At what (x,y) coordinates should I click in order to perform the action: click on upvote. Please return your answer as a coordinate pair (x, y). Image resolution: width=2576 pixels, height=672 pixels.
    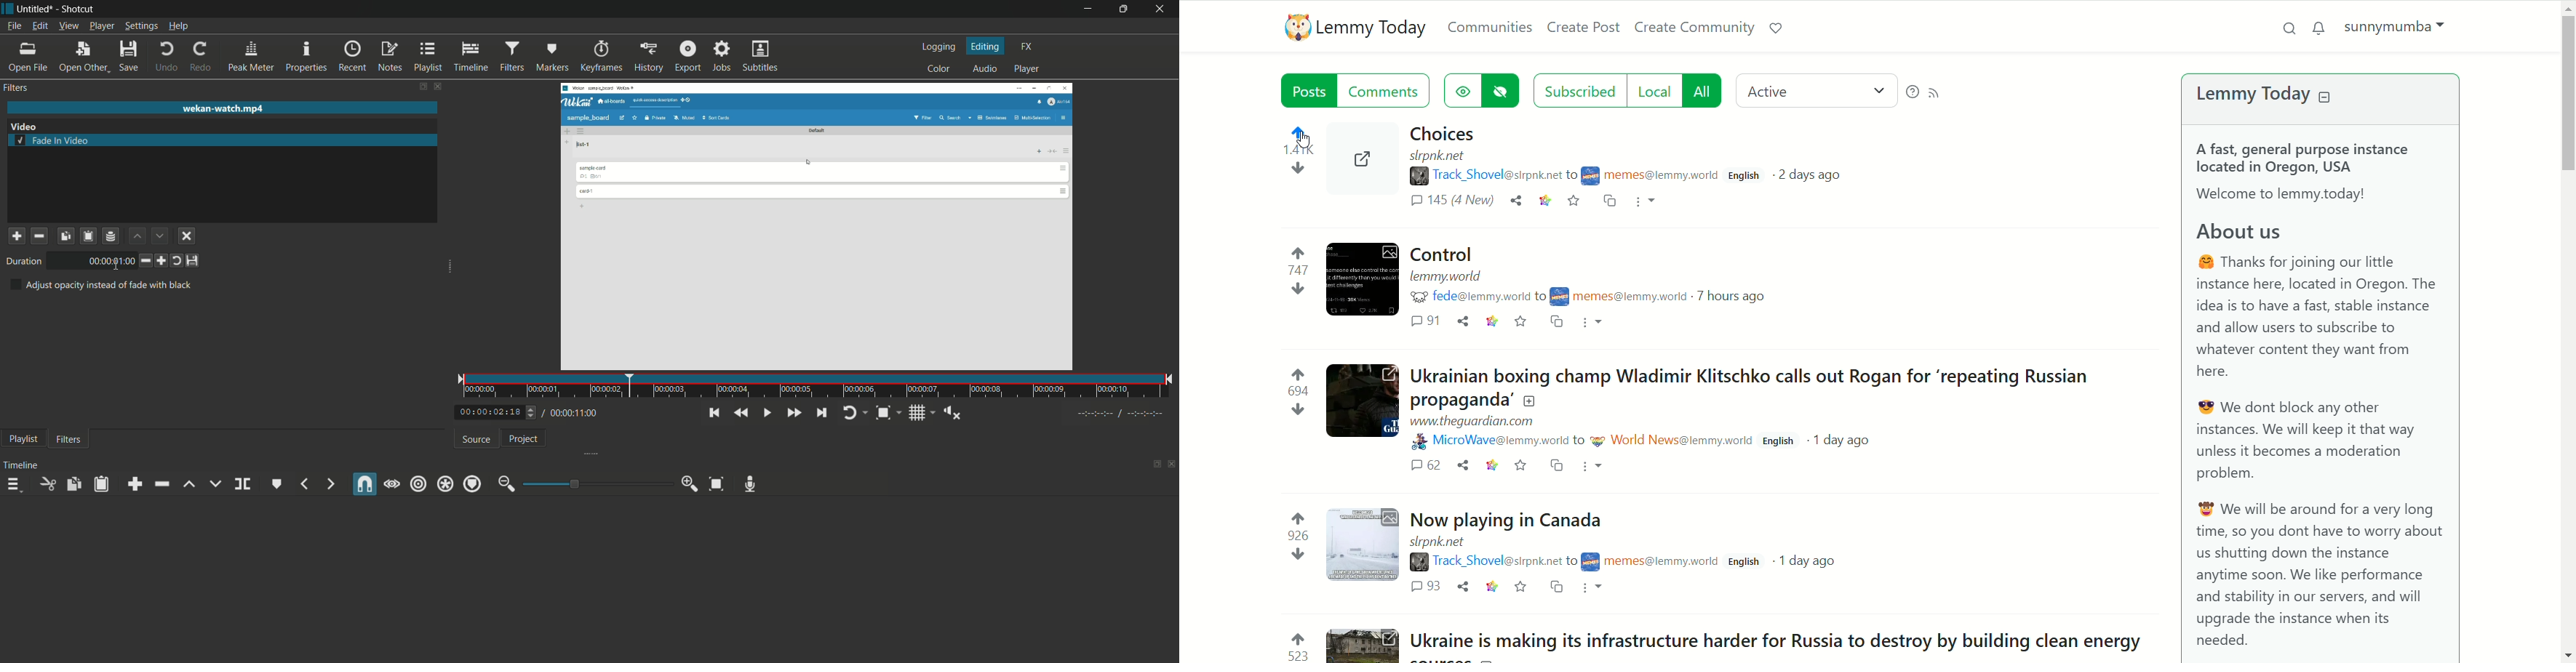
    Looking at the image, I should click on (1302, 132).